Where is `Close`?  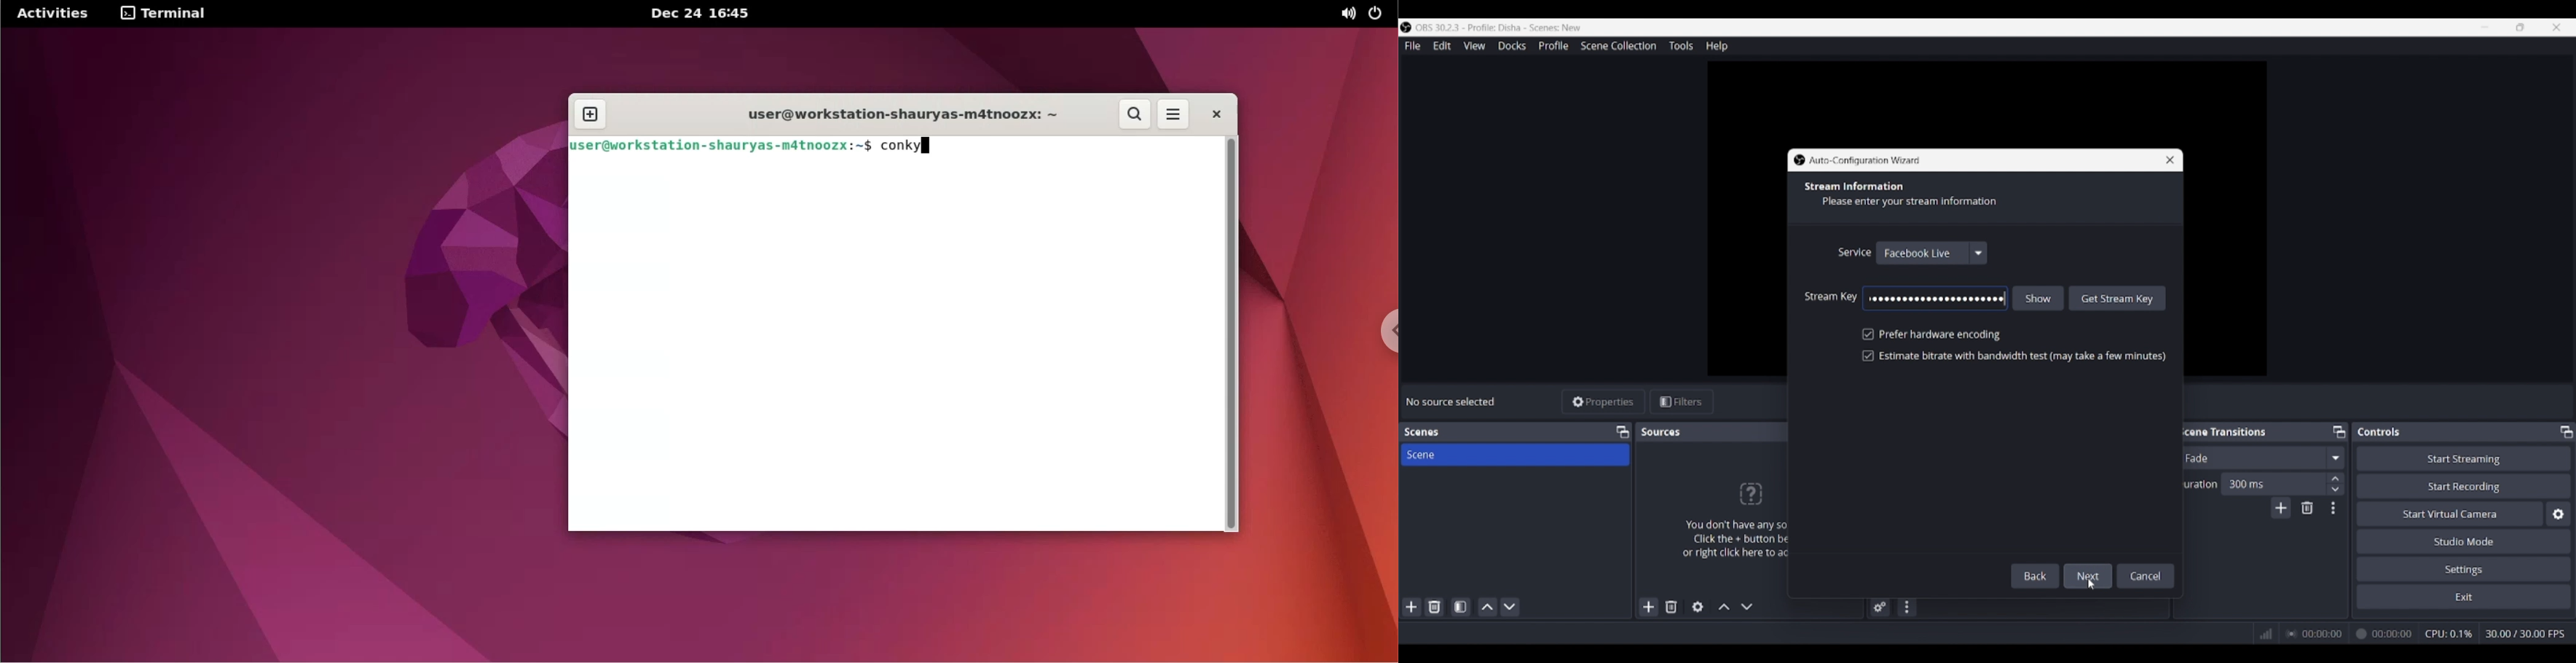
Close is located at coordinates (2165, 159).